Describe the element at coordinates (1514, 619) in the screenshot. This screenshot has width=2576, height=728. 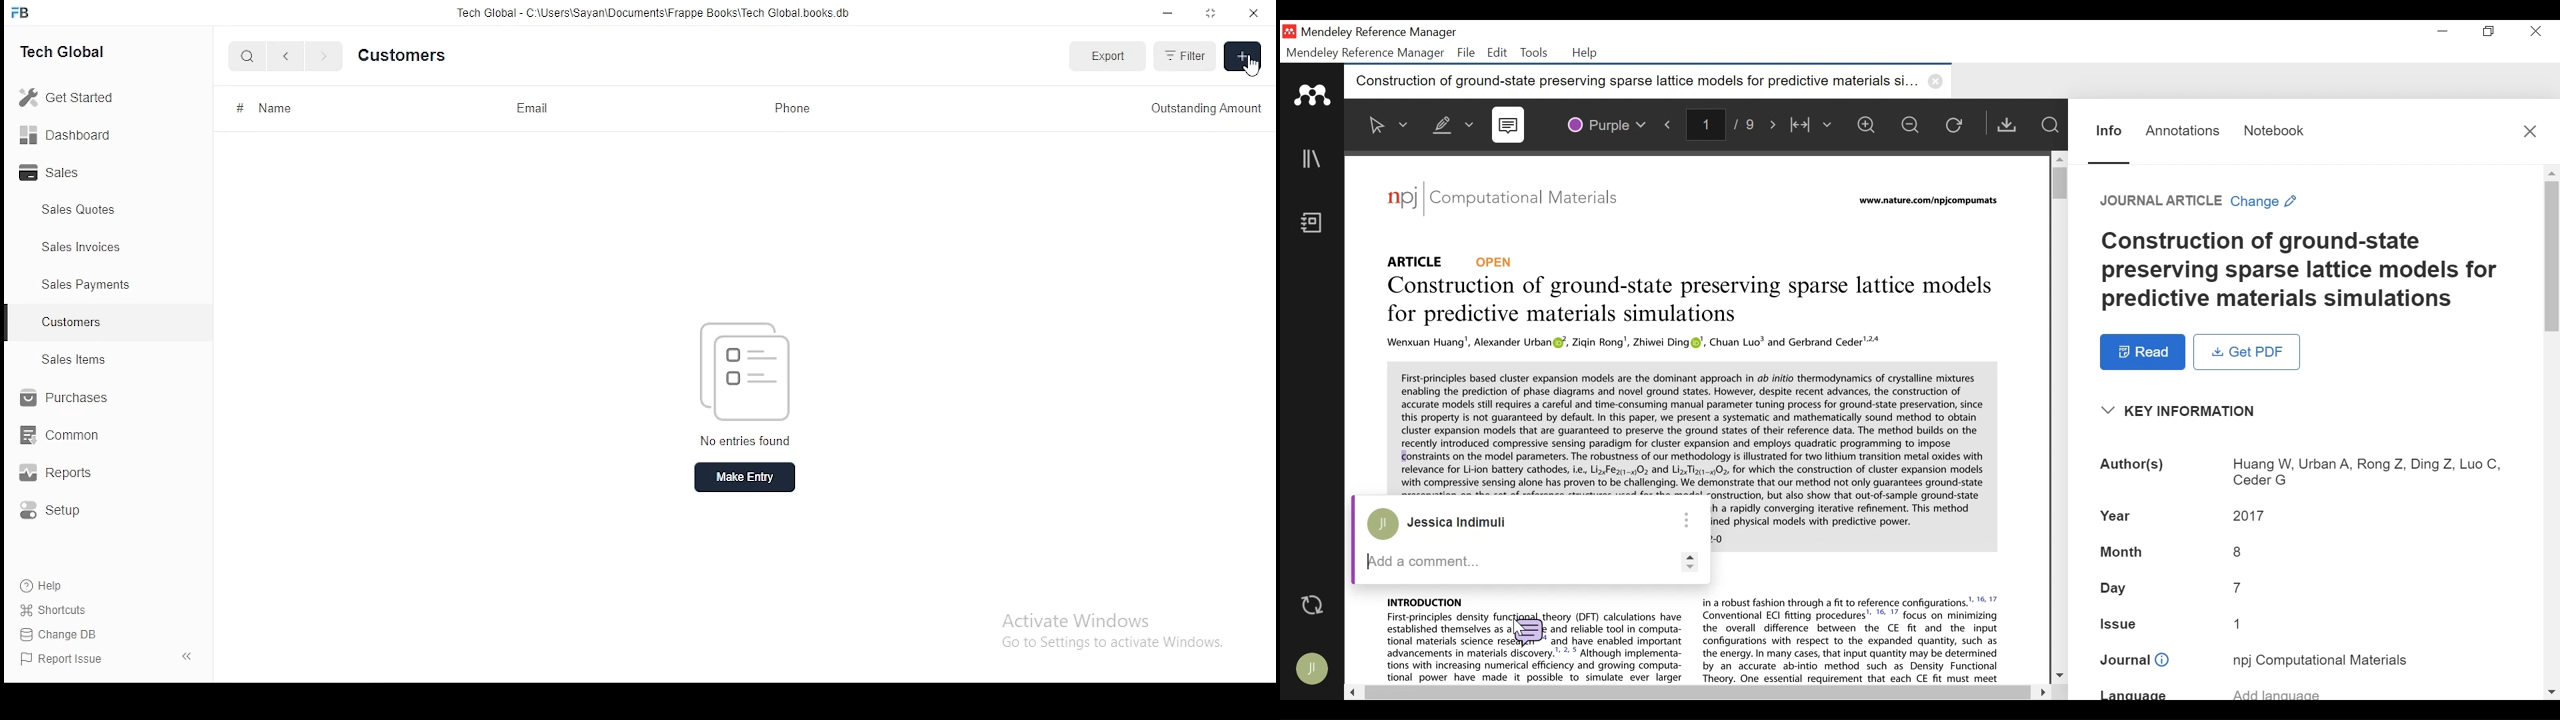
I see `Cursor` at that location.